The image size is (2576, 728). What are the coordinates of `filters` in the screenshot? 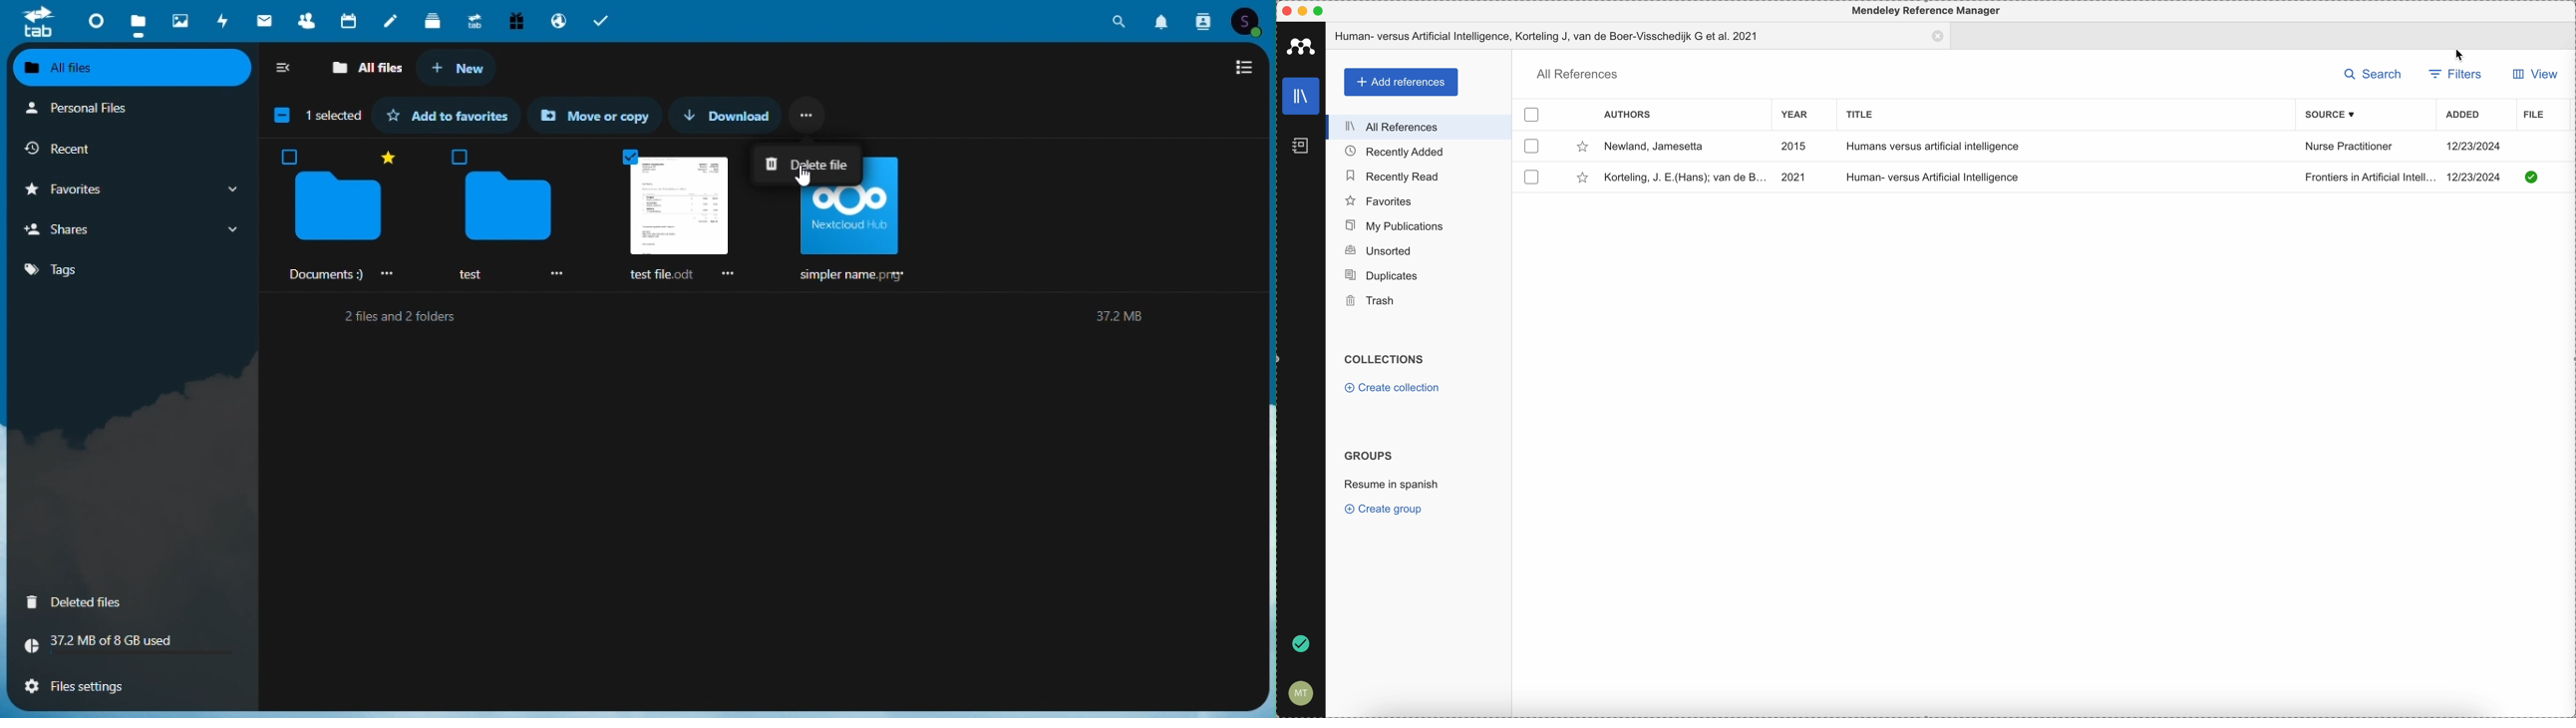 It's located at (2453, 73).